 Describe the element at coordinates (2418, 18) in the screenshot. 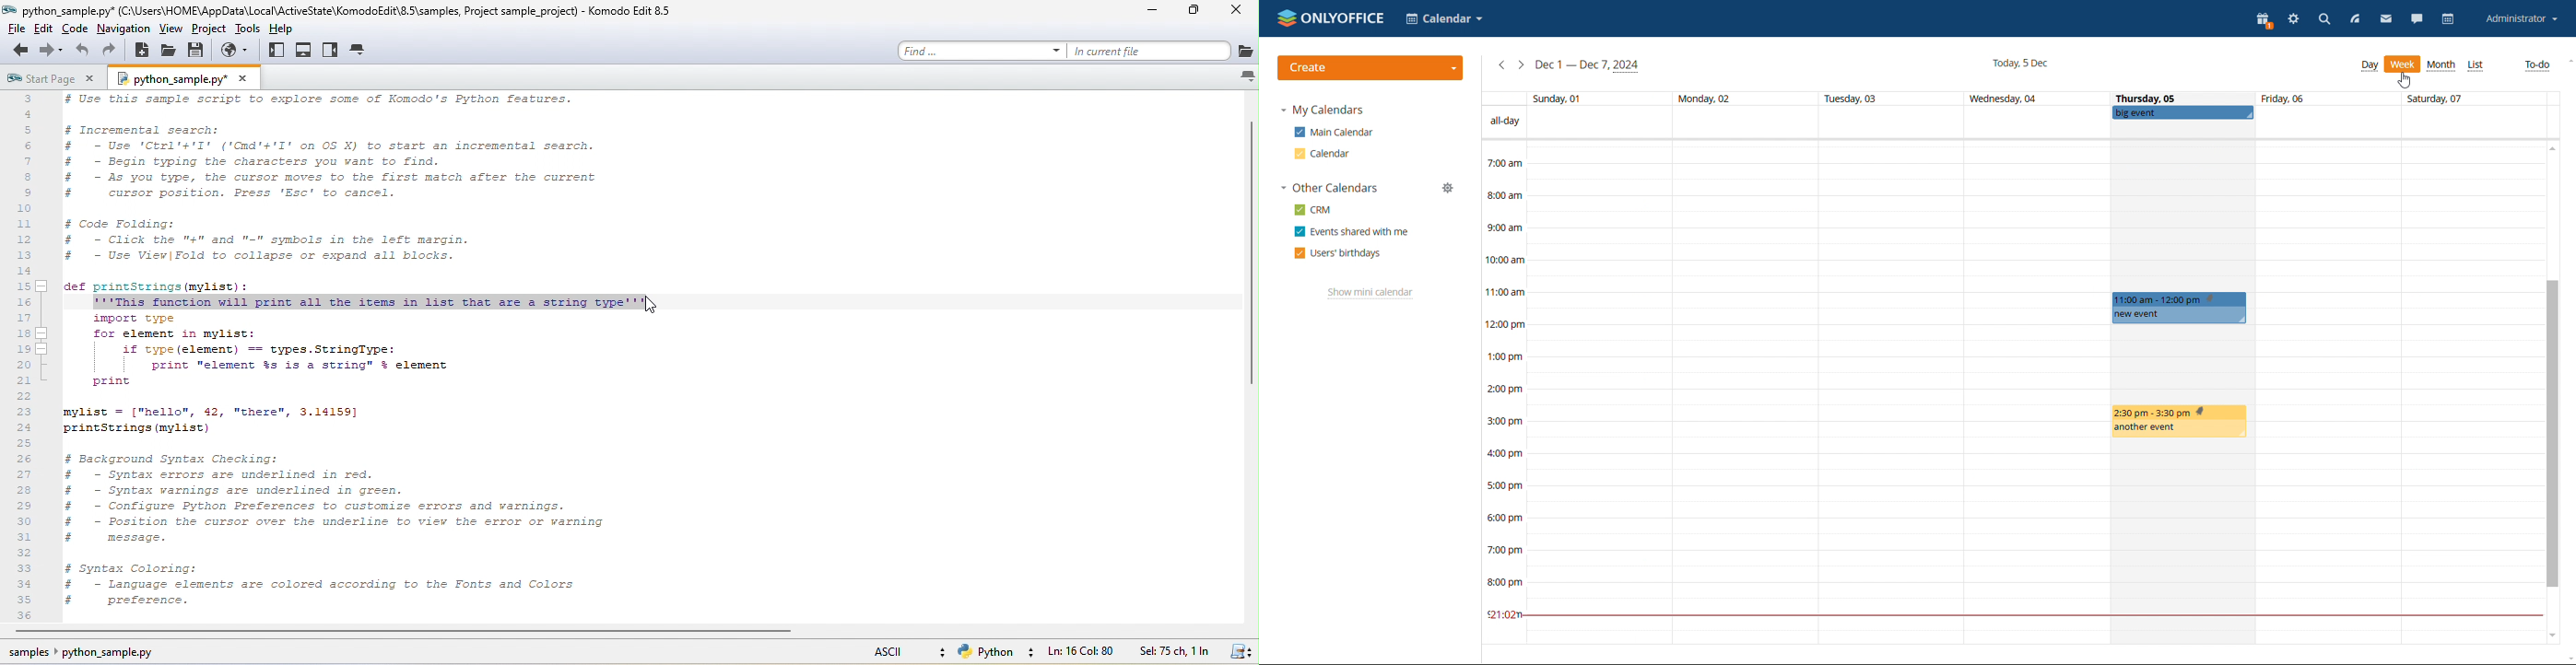

I see `talk` at that location.